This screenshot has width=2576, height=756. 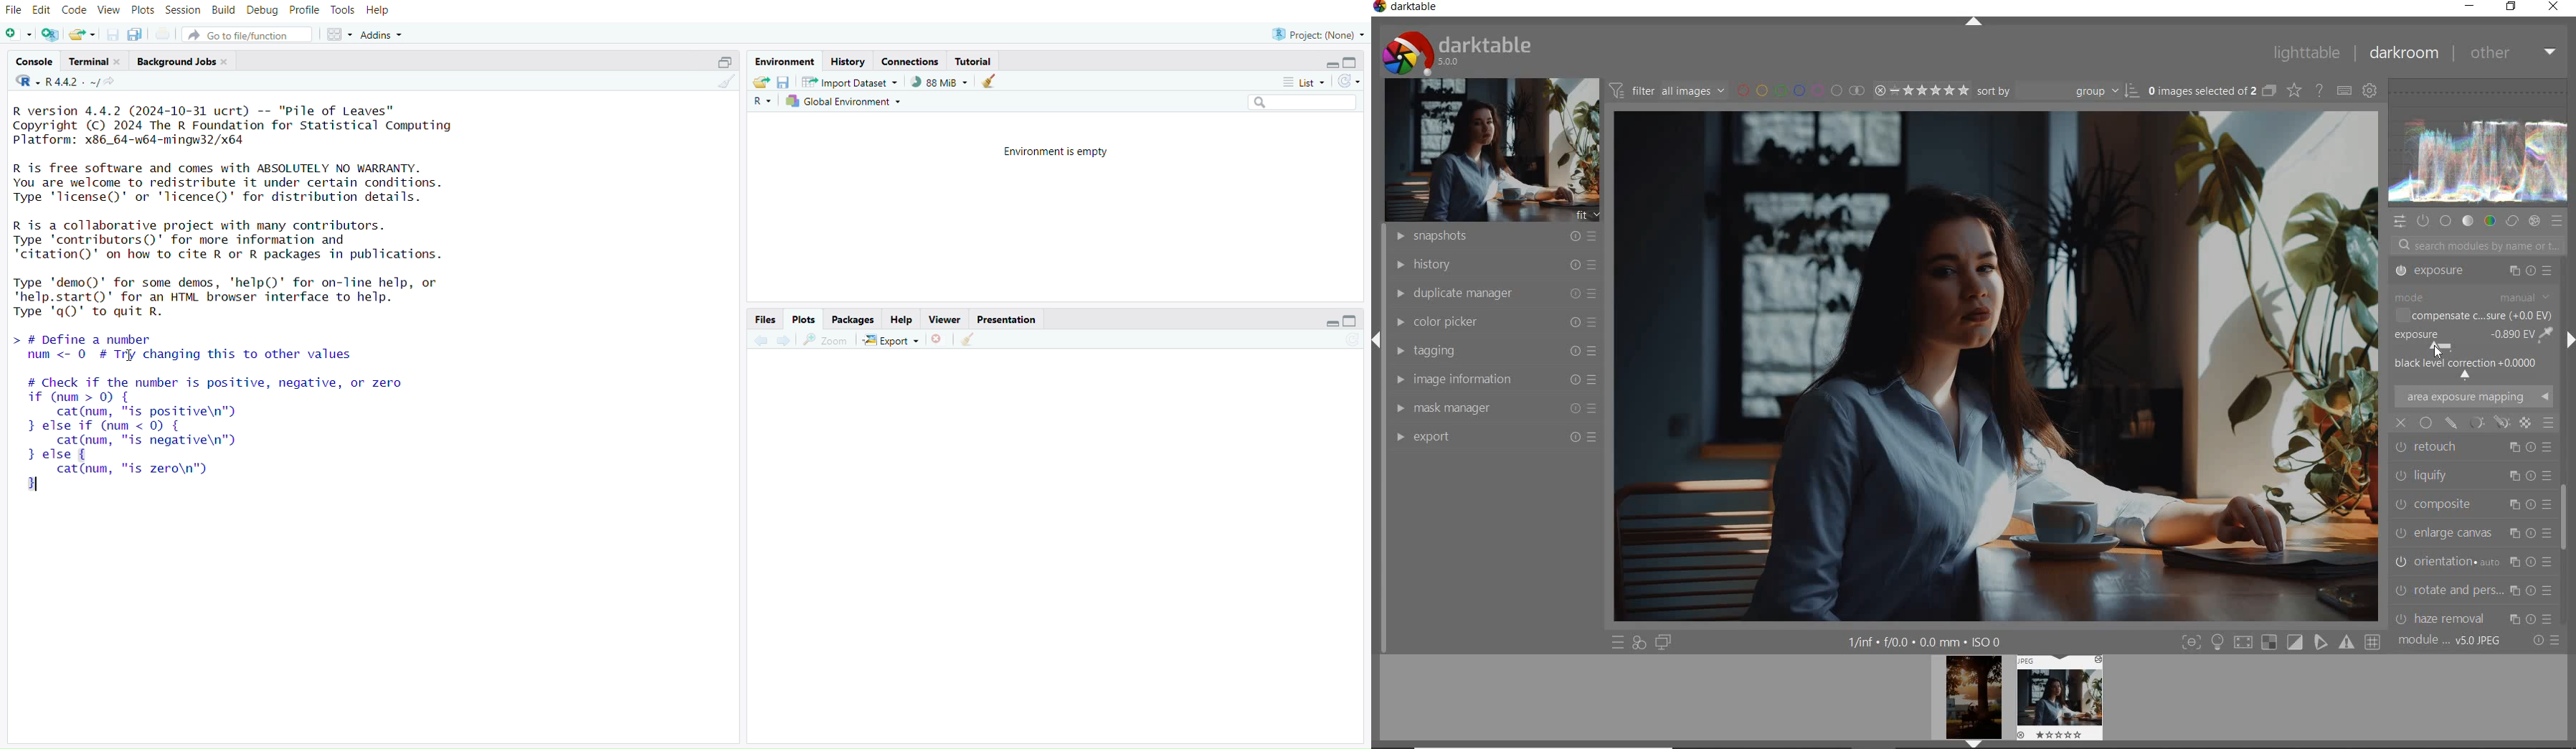 What do you see at coordinates (991, 83) in the screenshot?
I see `clear objects` at bounding box center [991, 83].